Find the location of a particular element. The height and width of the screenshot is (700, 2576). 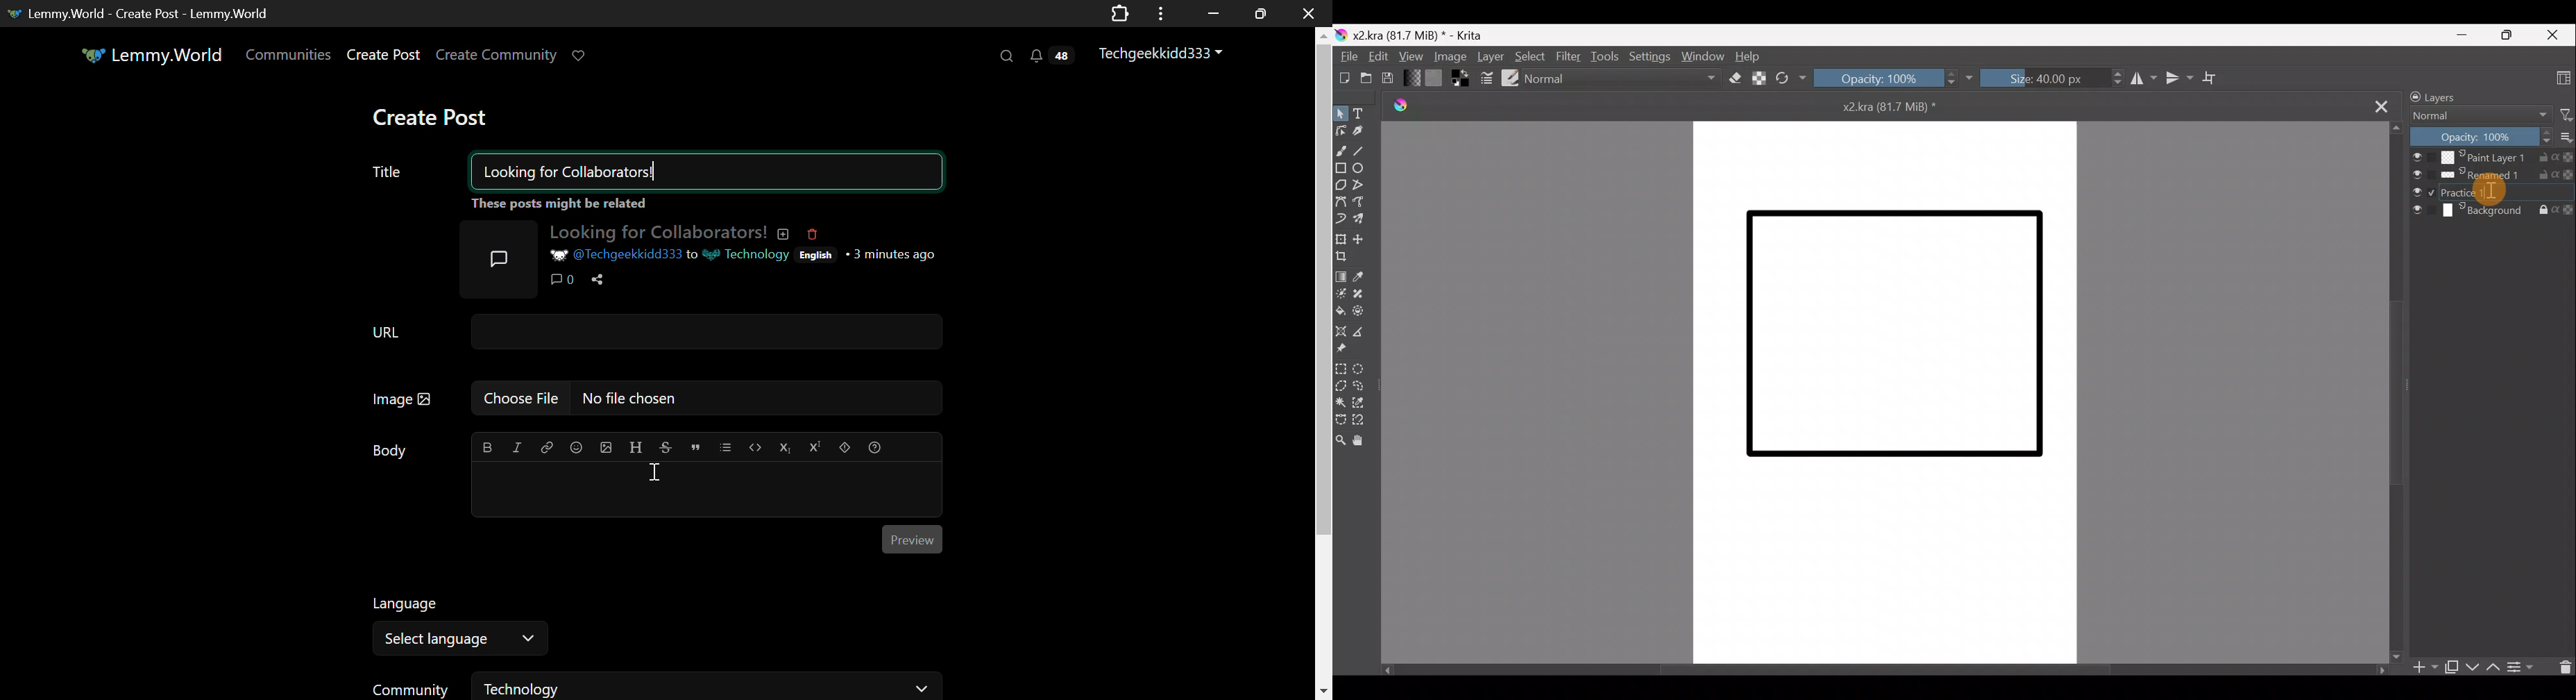

Background is located at coordinates (2492, 213).